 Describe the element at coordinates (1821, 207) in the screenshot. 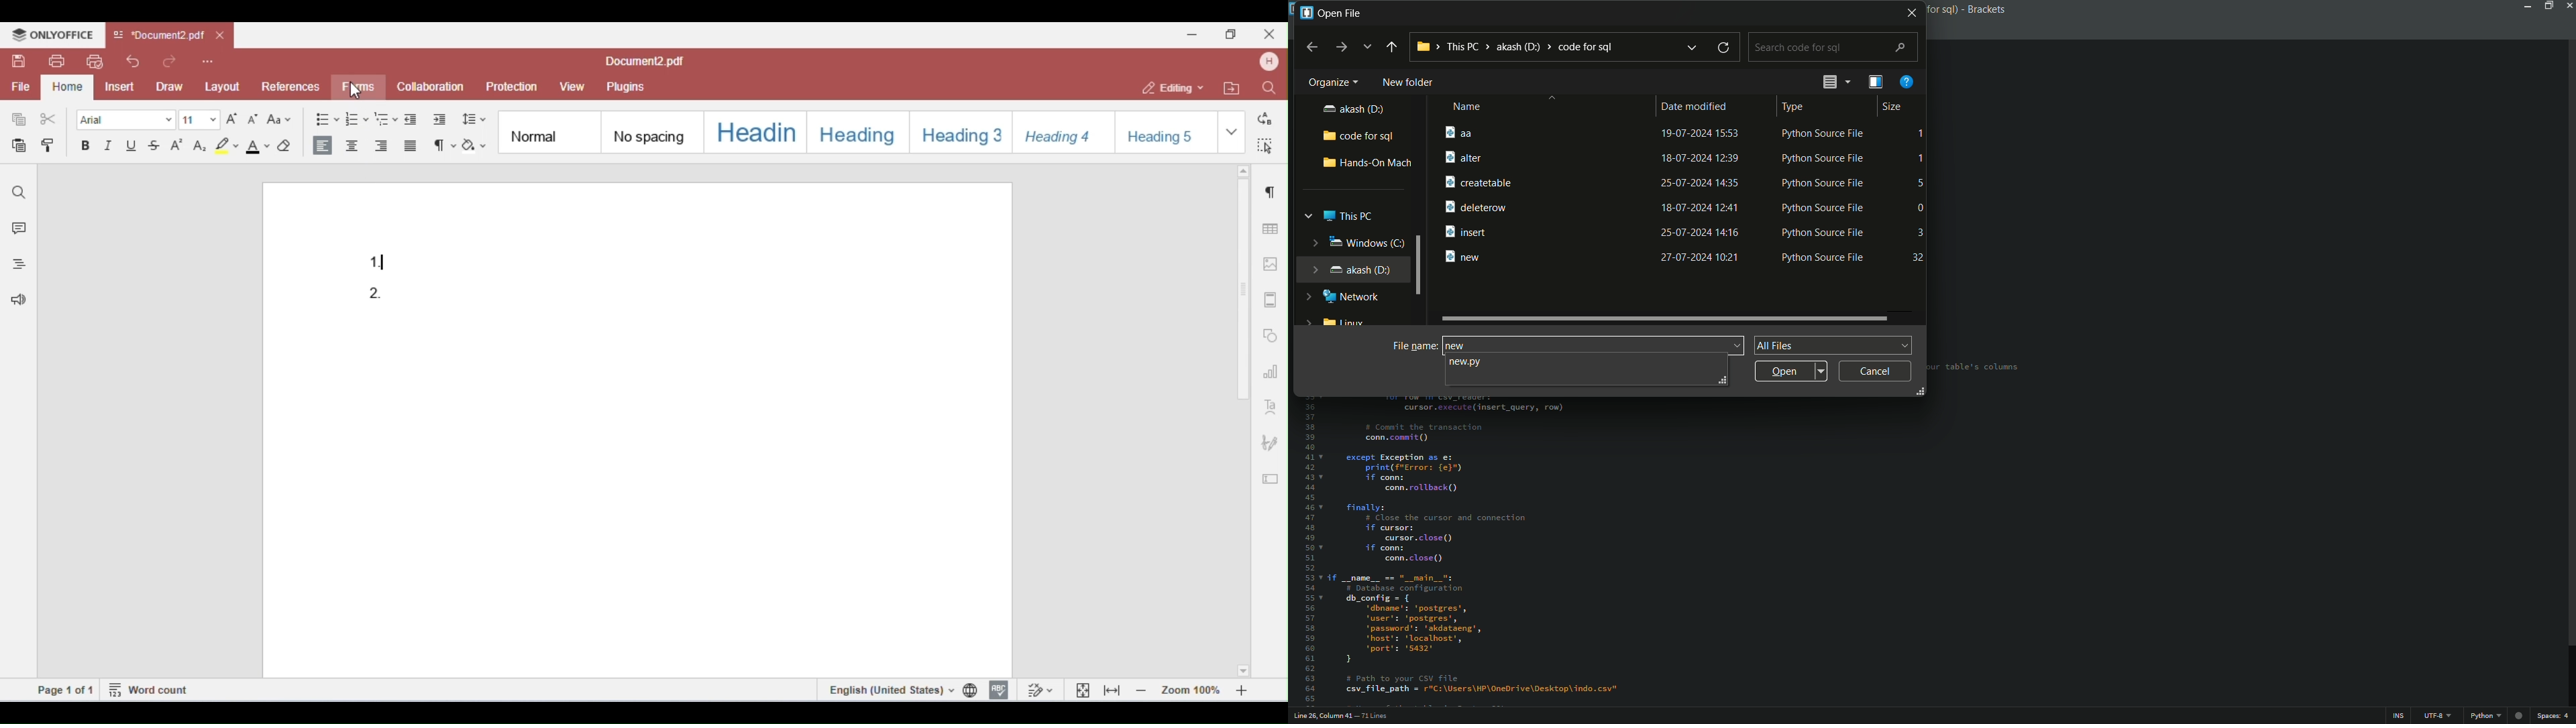

I see `Python Source File` at that location.